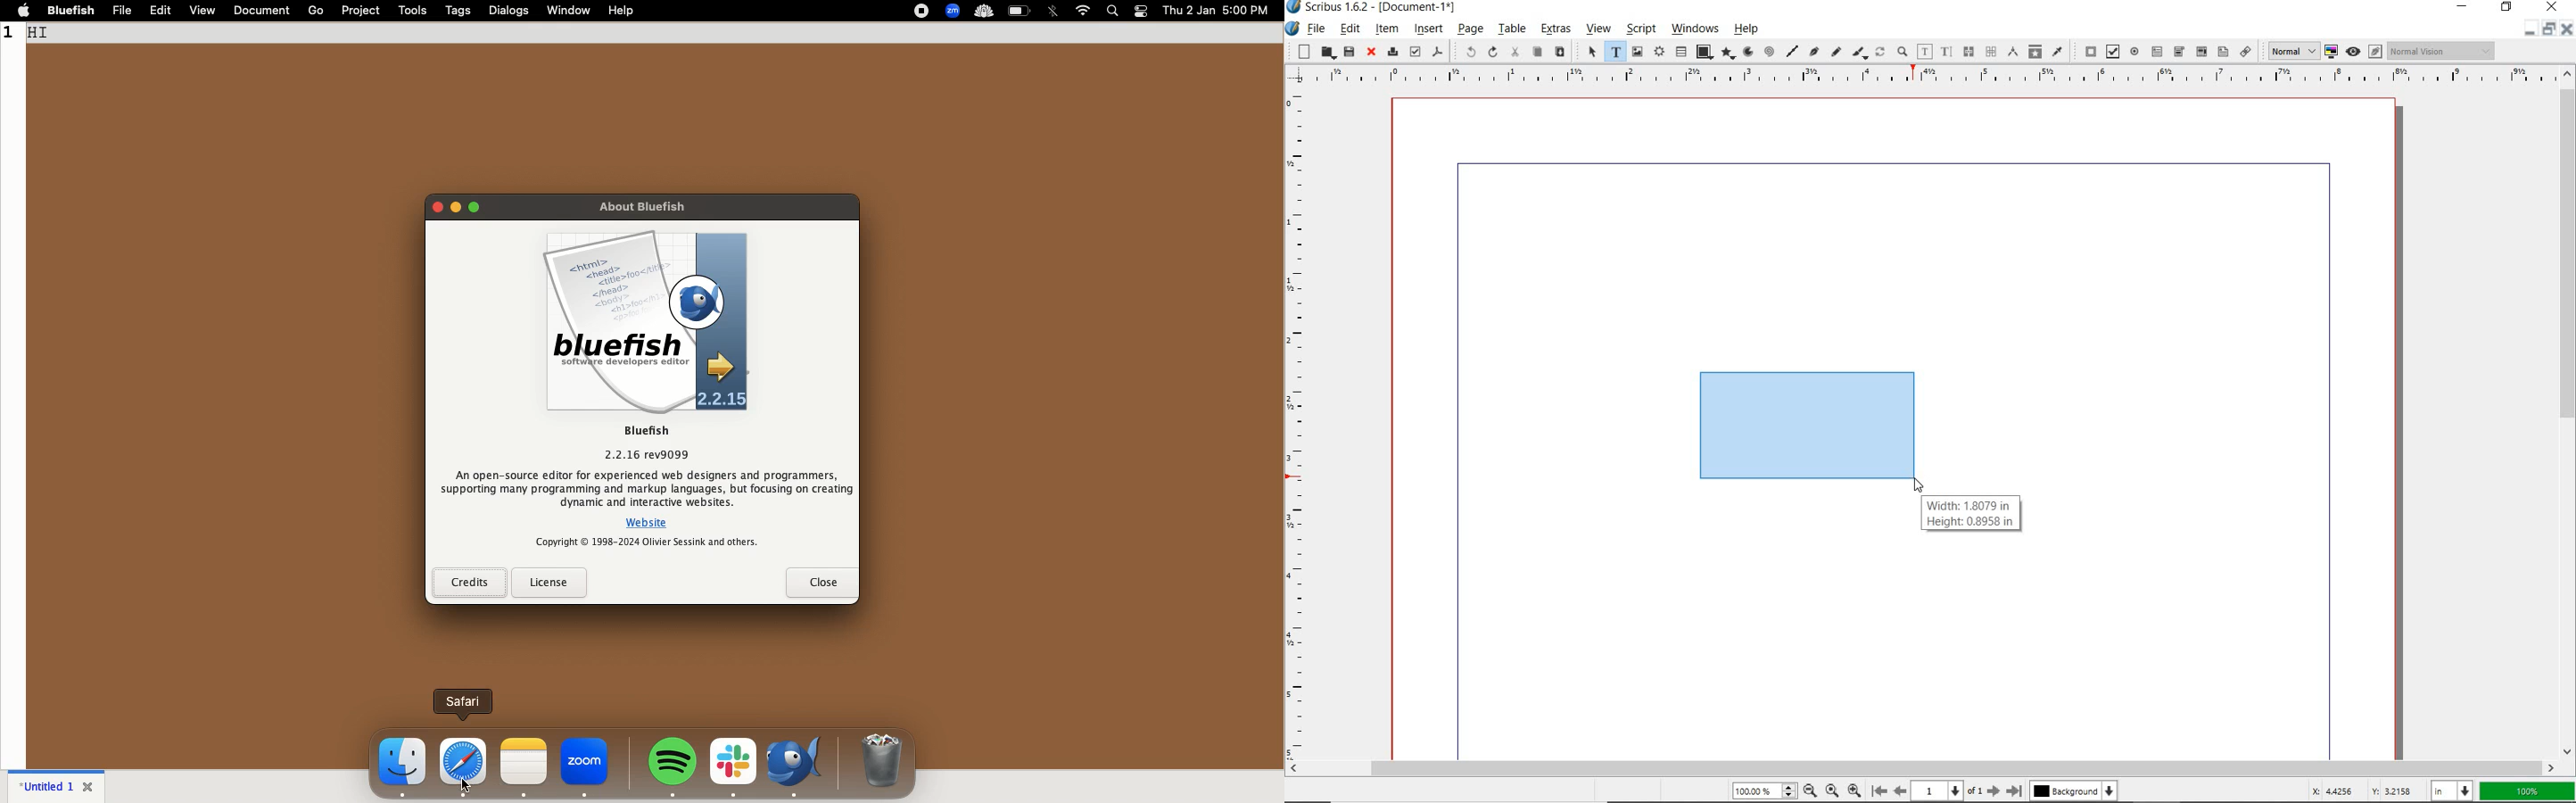 The image size is (2576, 812). I want to click on tools, so click(415, 10).